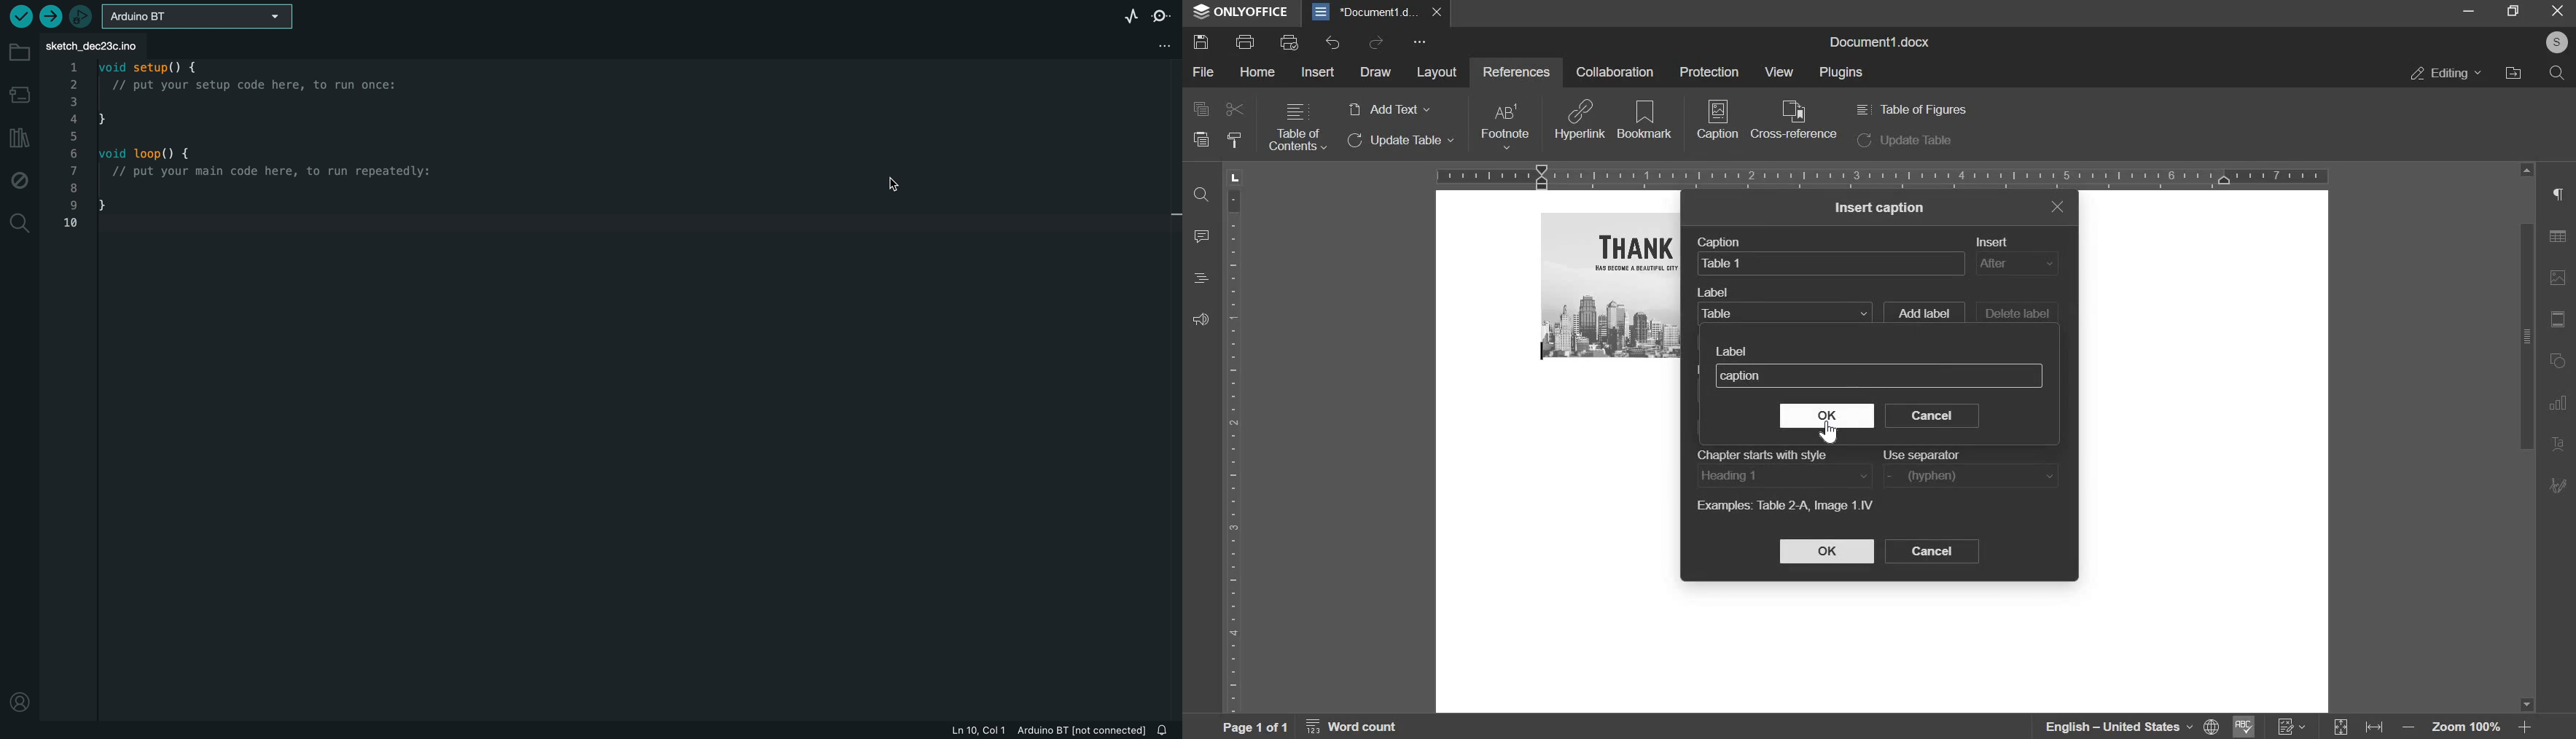  What do you see at coordinates (1923, 310) in the screenshot?
I see `add label` at bounding box center [1923, 310].